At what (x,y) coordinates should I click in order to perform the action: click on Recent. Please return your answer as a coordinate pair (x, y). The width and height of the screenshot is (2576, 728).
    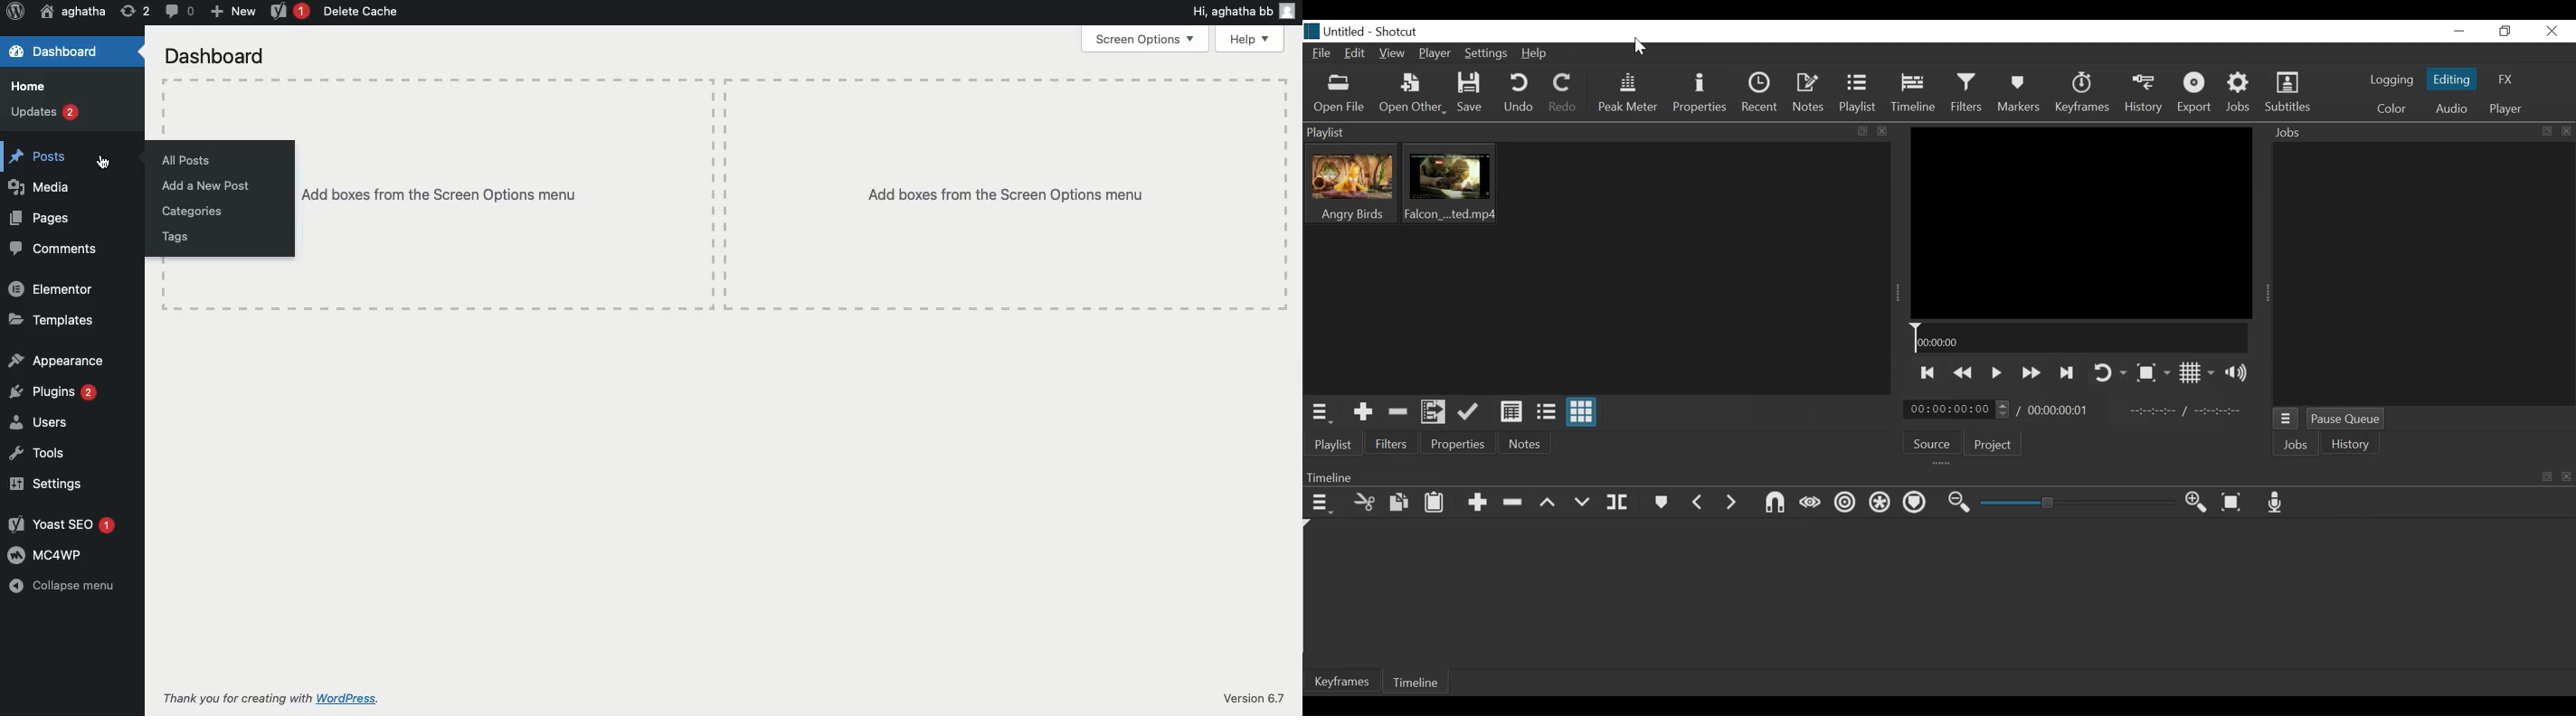
    Looking at the image, I should click on (1759, 91).